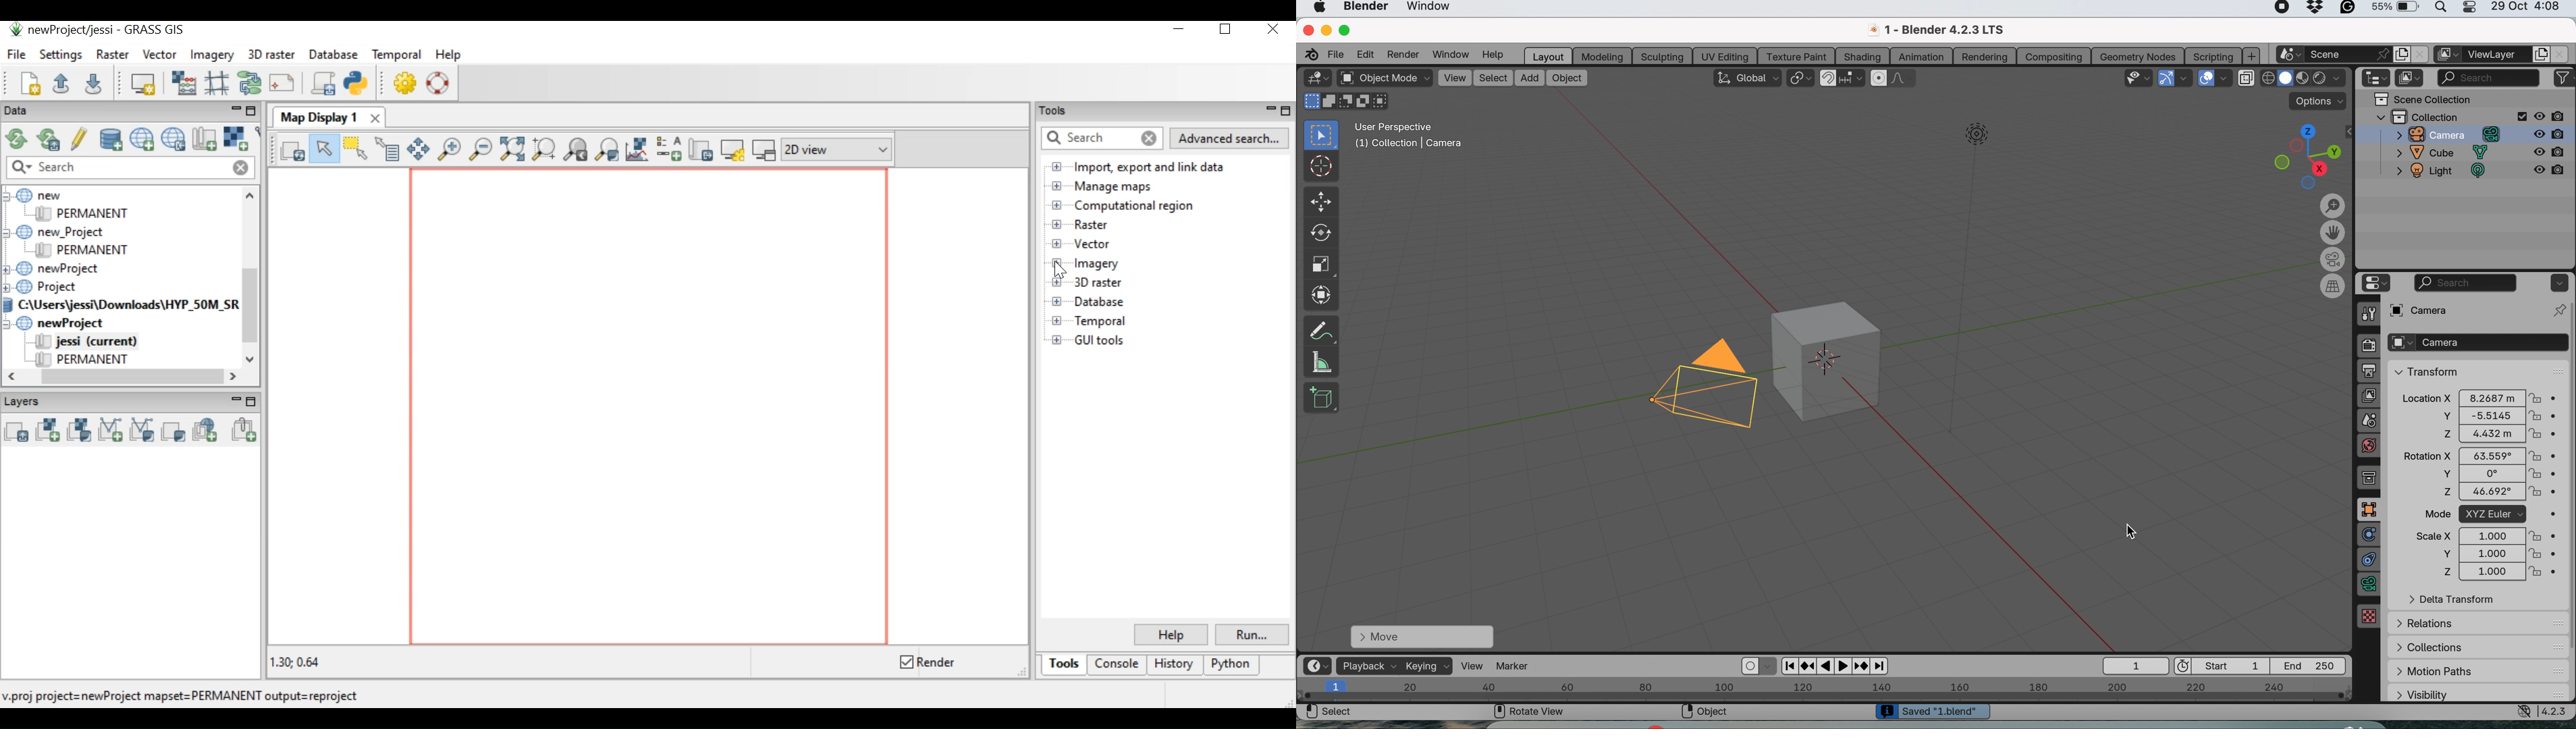  Describe the element at coordinates (1549, 56) in the screenshot. I see `layout` at that location.